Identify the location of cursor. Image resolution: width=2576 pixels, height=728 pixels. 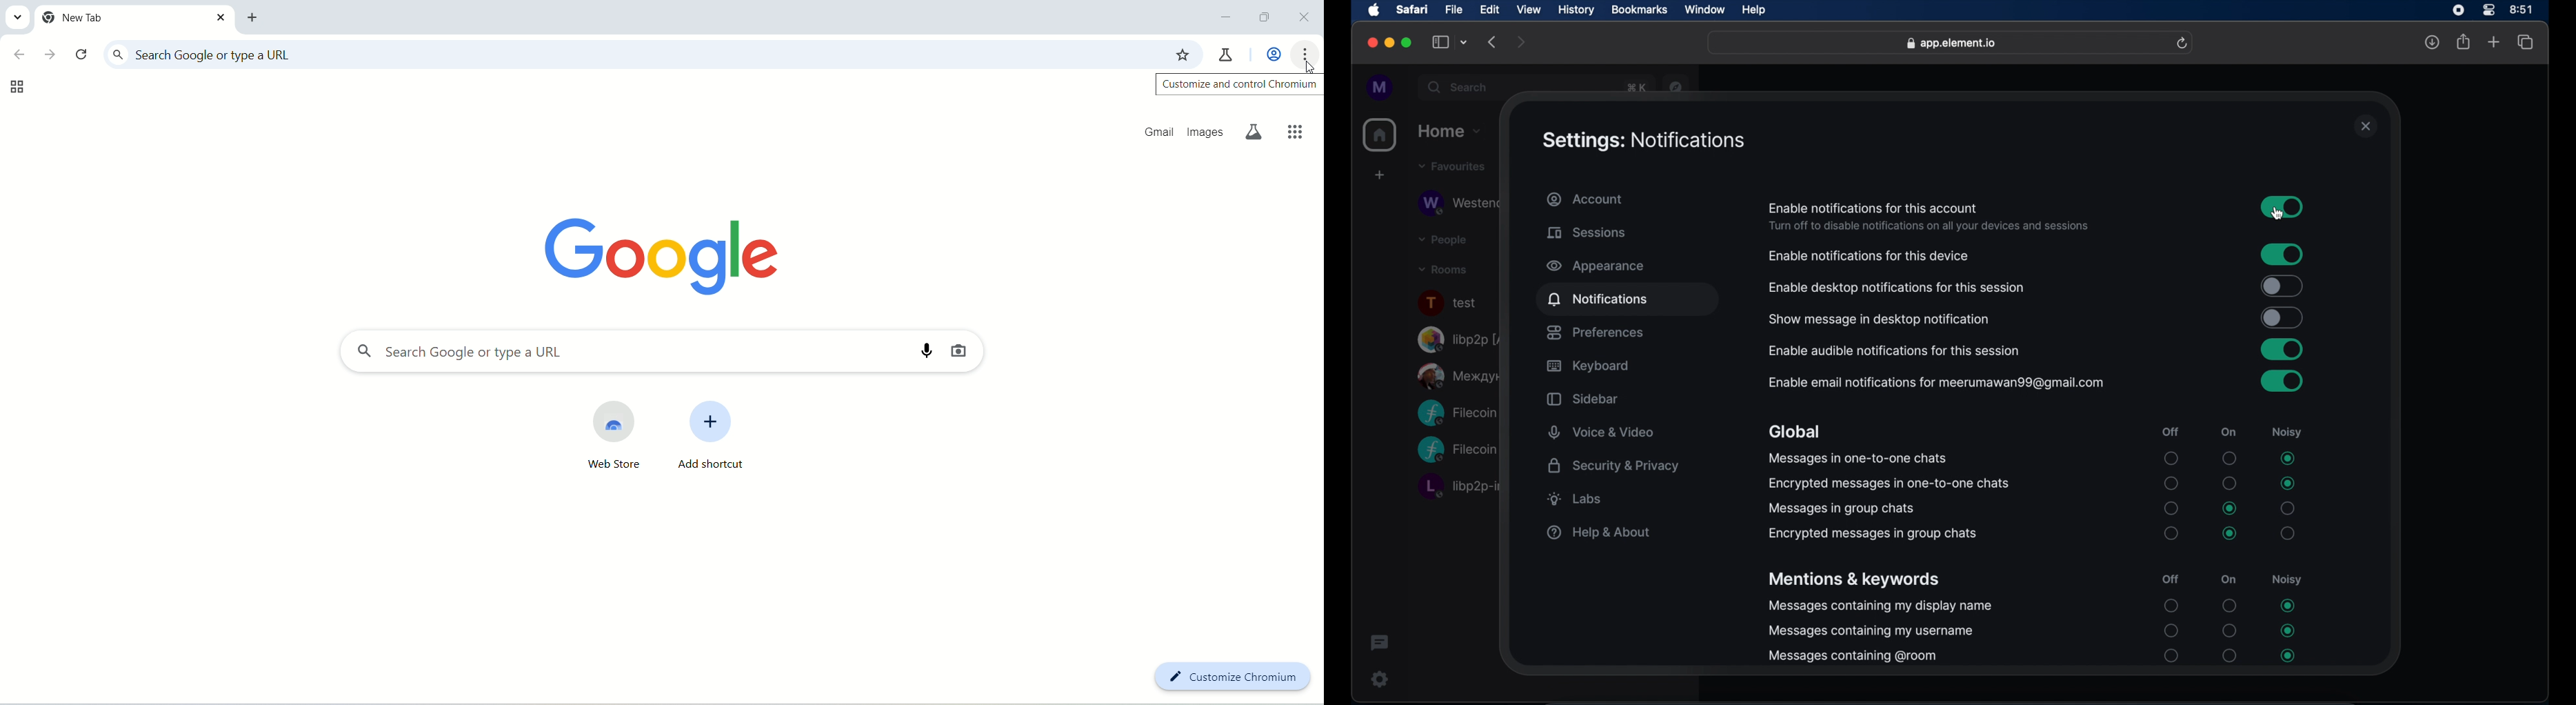
(2278, 213).